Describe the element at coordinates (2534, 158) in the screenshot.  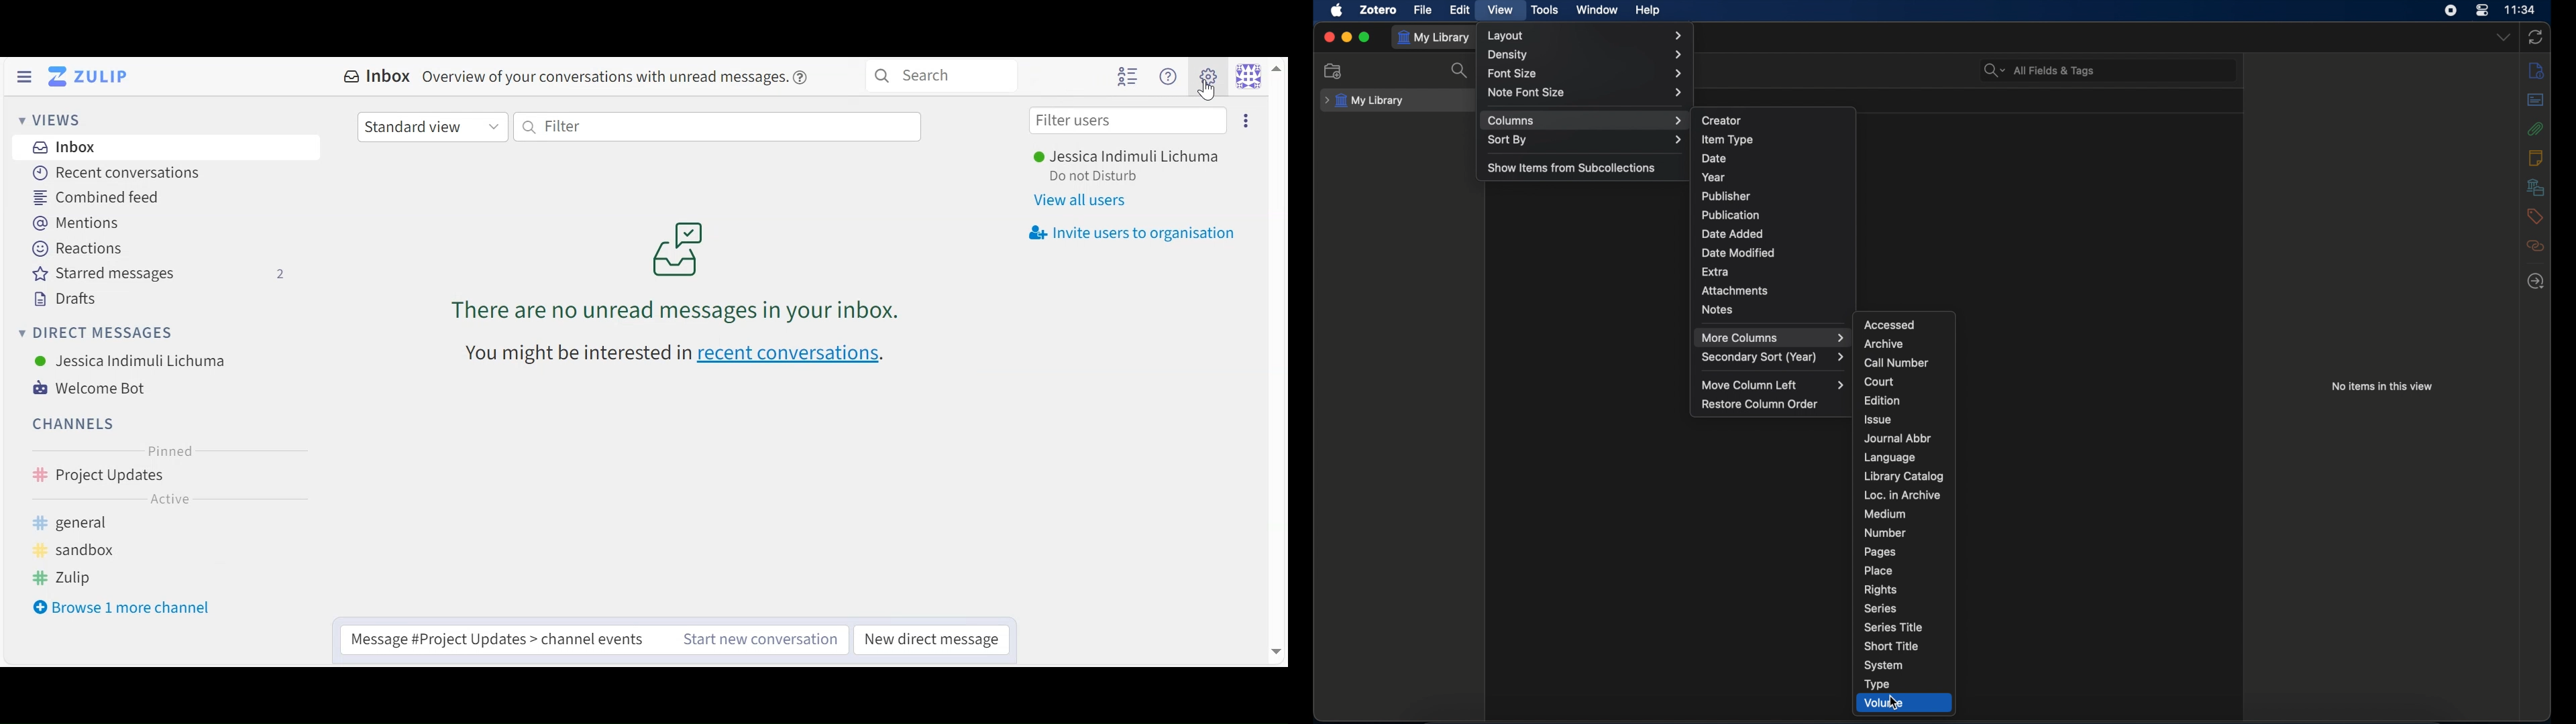
I see `notes` at that location.